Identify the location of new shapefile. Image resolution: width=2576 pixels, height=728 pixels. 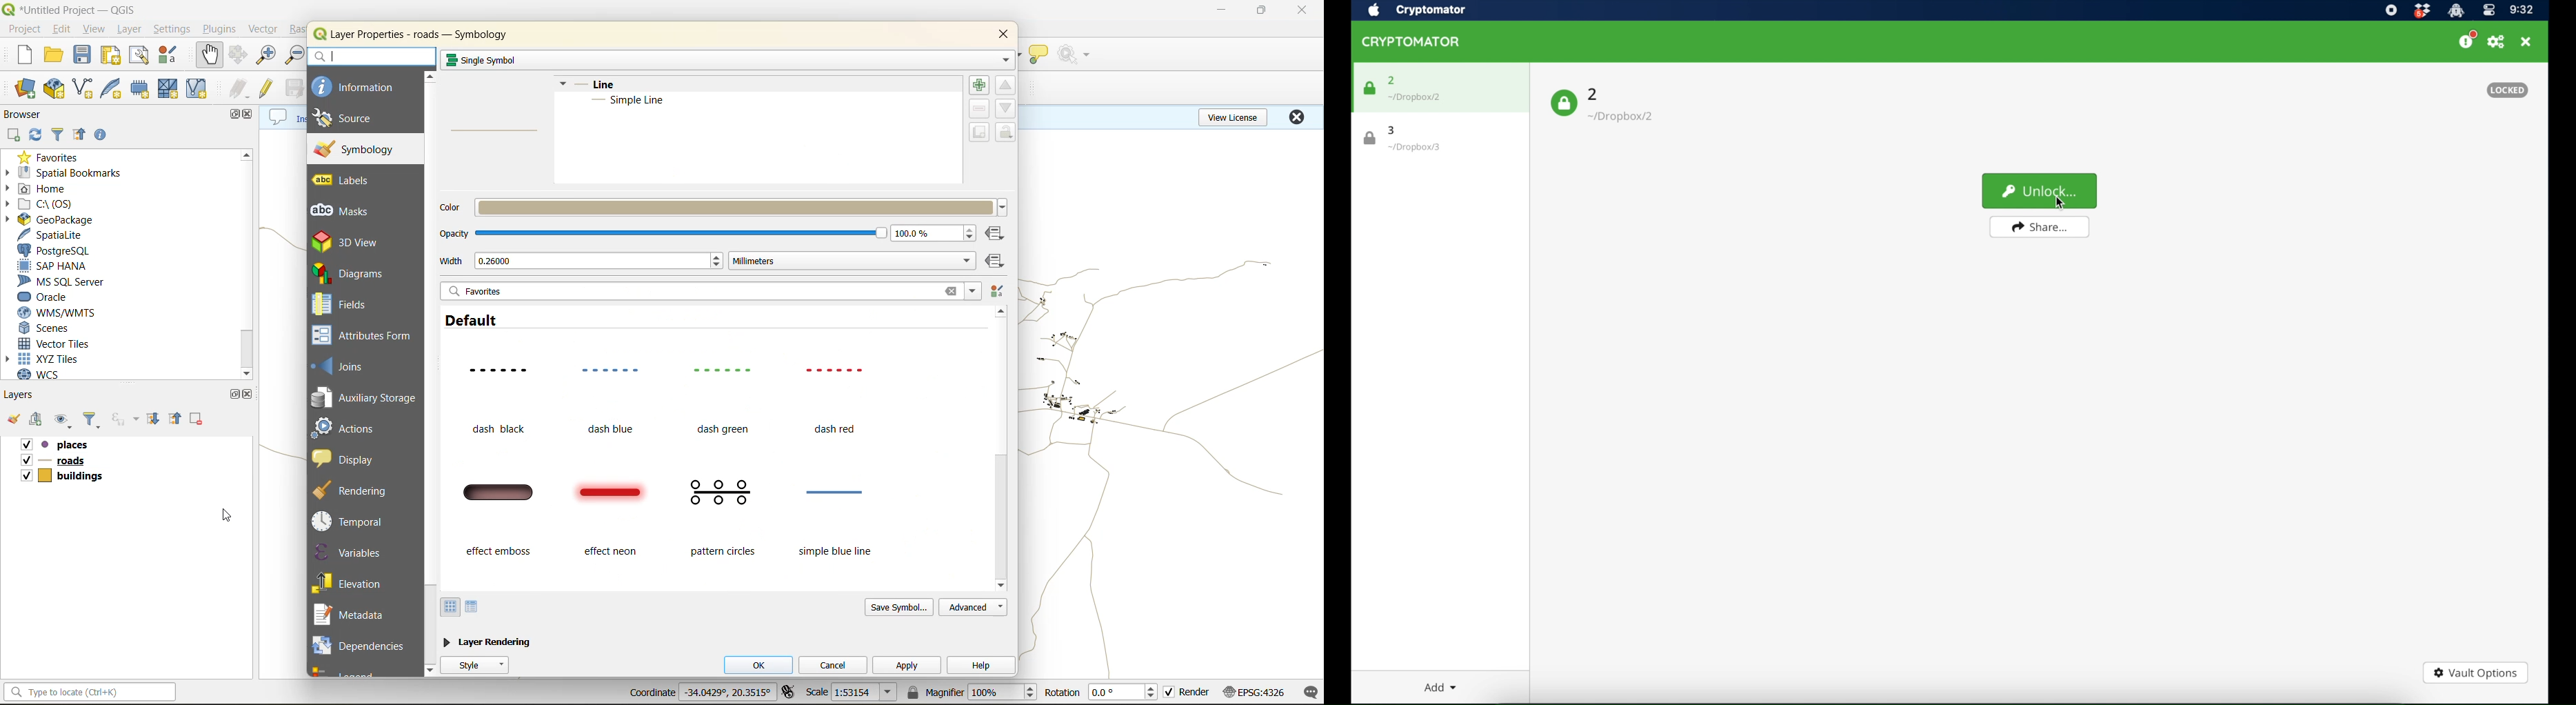
(81, 89).